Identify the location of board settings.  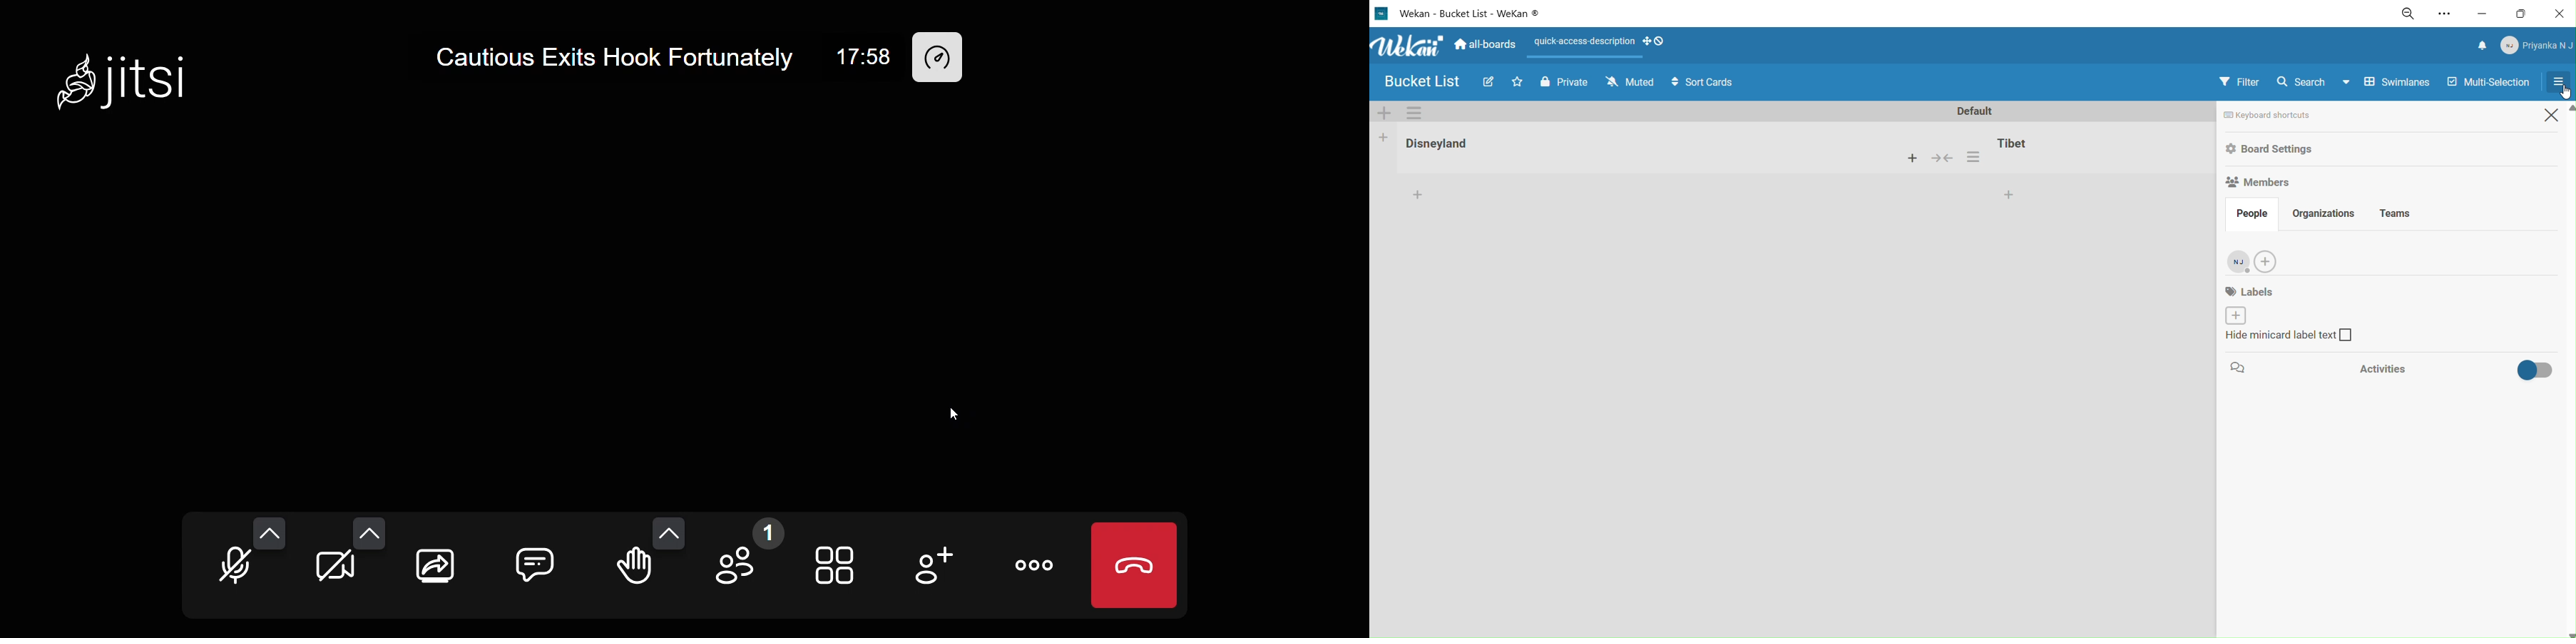
(2388, 149).